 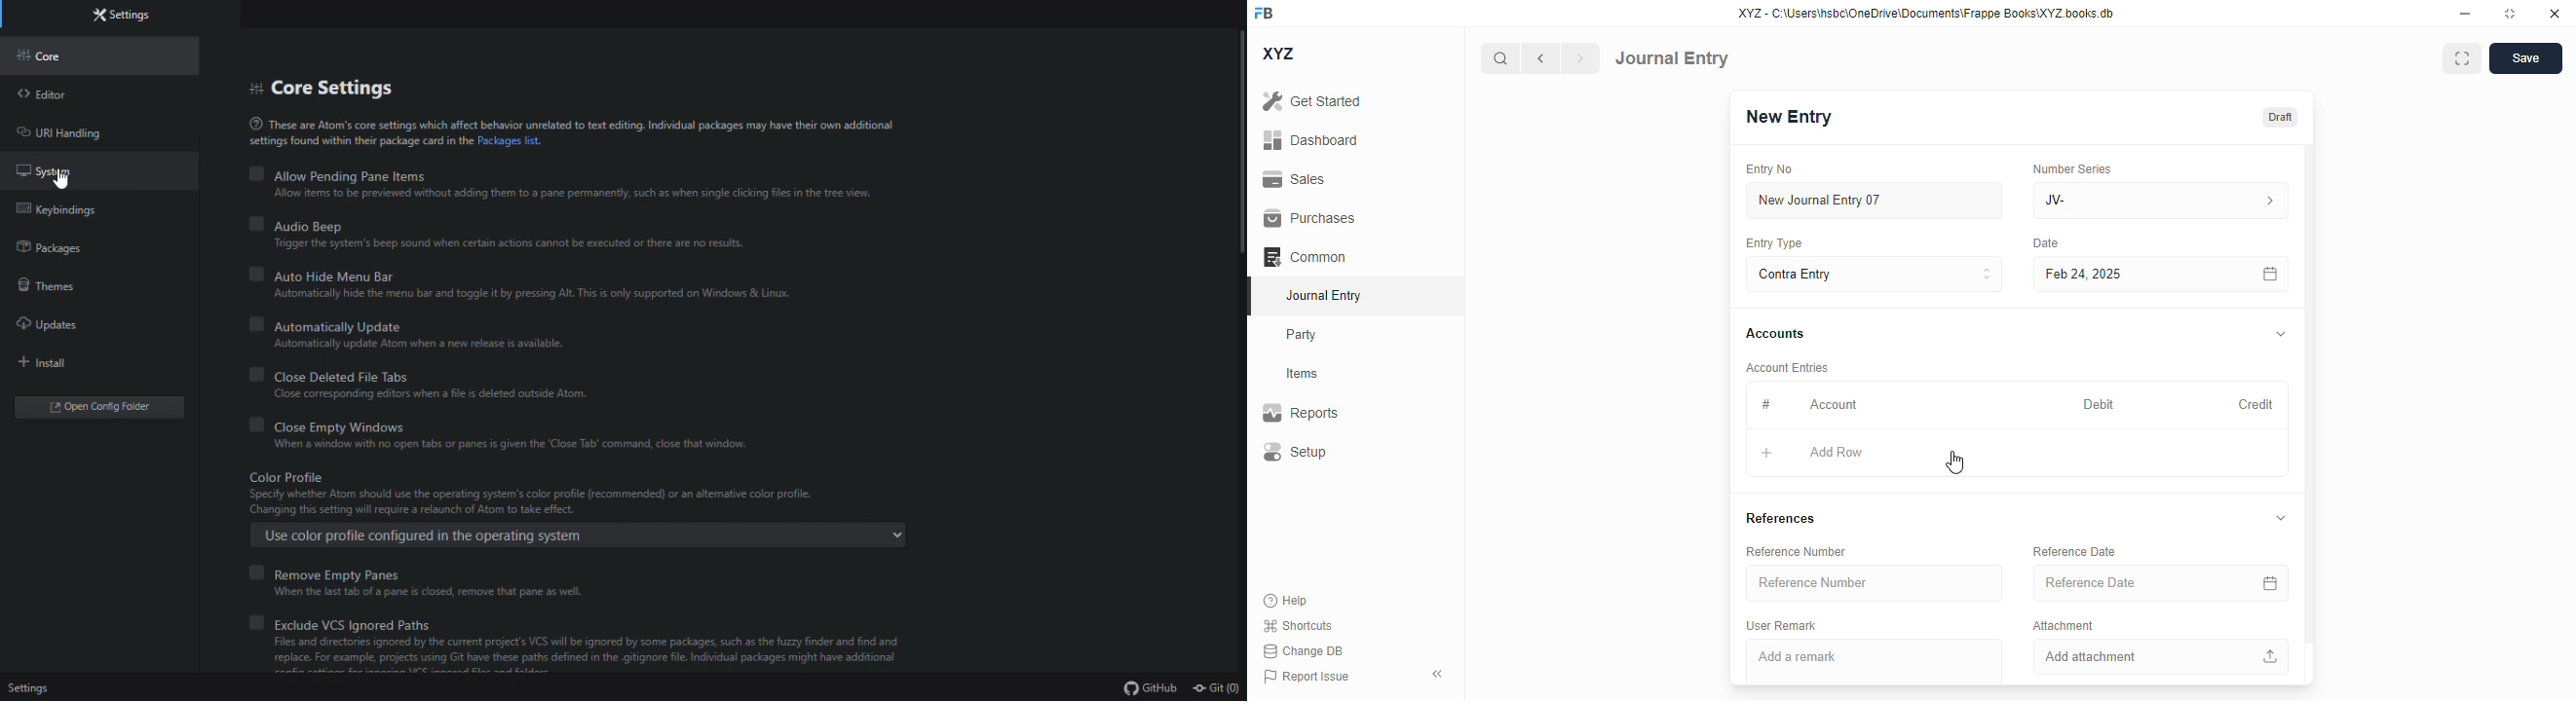 I want to click on debit, so click(x=2100, y=404).